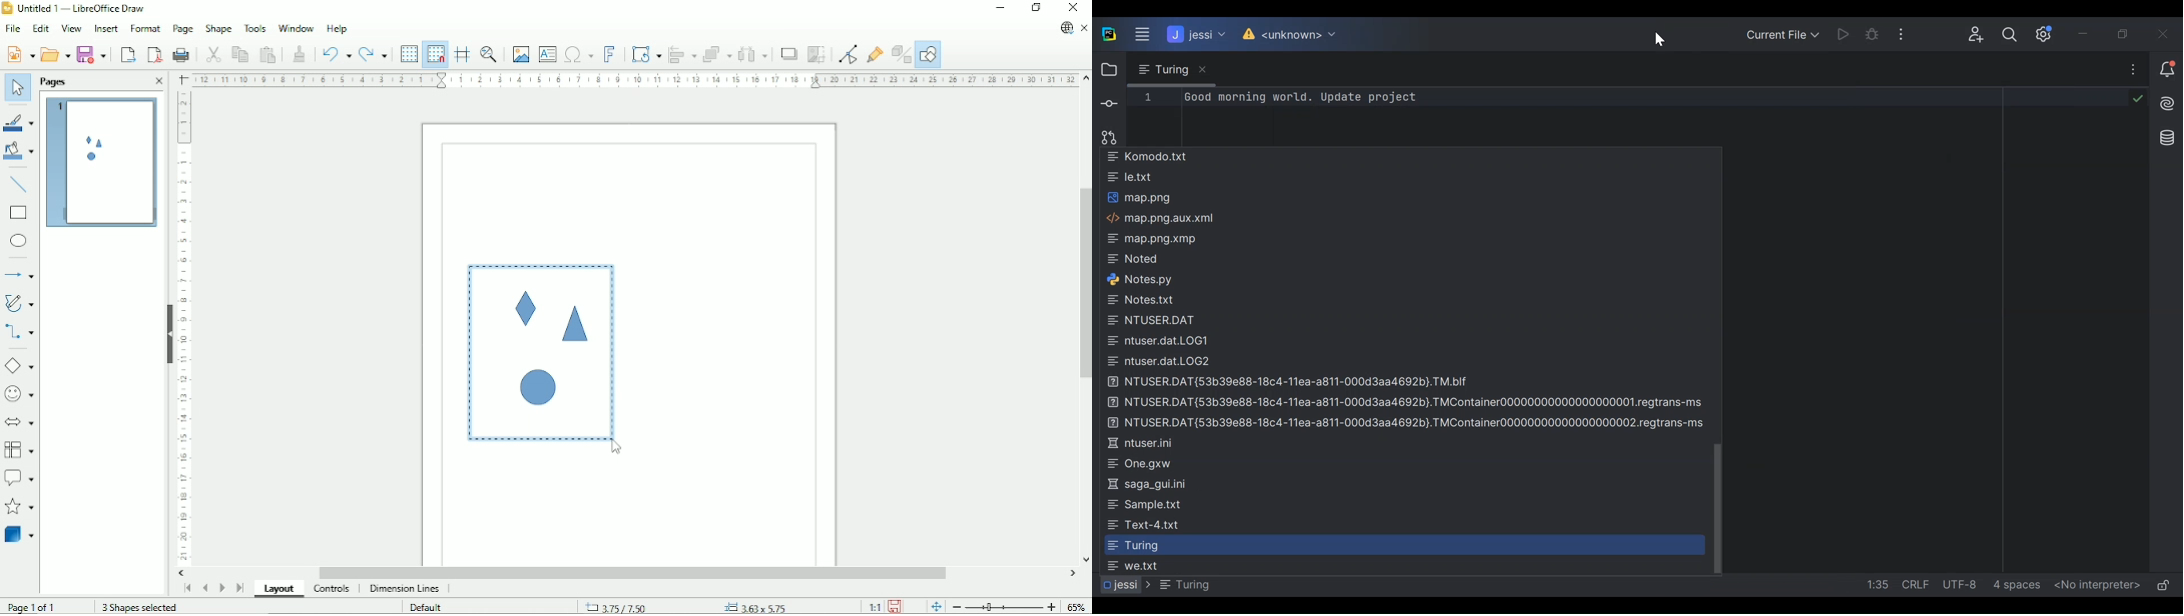 This screenshot has height=616, width=2184. What do you see at coordinates (616, 450) in the screenshot?
I see `Cursor` at bounding box center [616, 450].